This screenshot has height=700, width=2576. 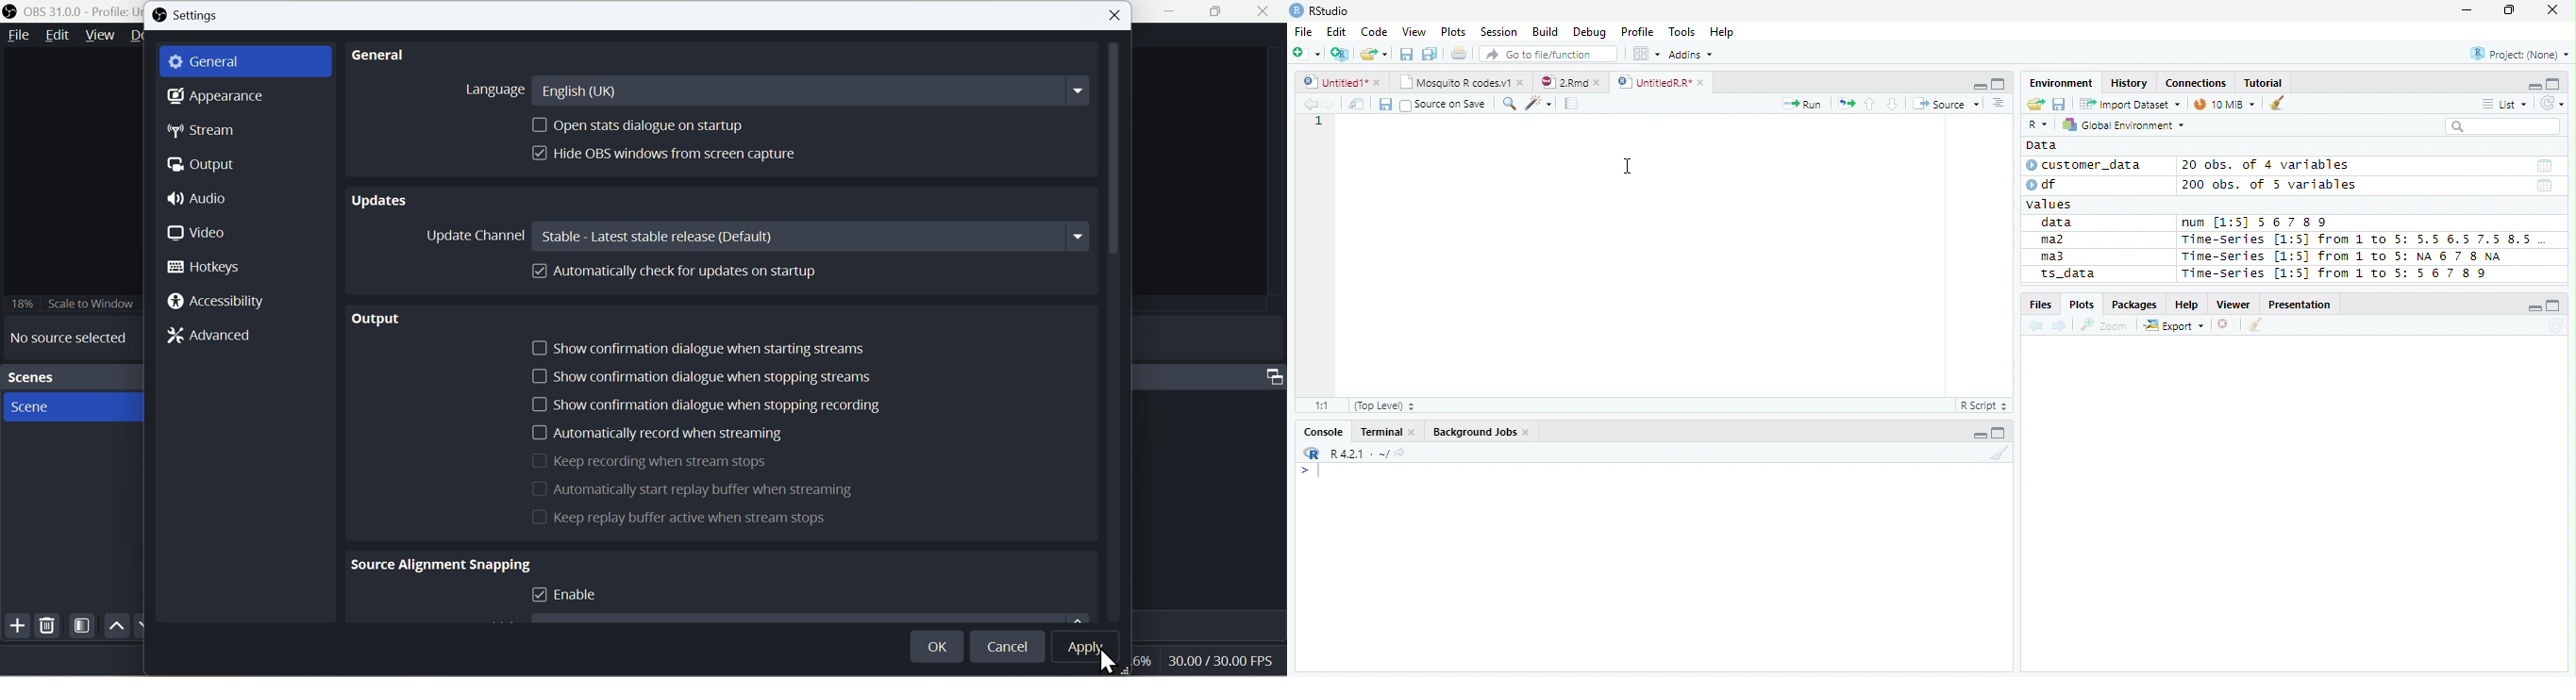 What do you see at coordinates (2256, 324) in the screenshot?
I see `Clean` at bounding box center [2256, 324].